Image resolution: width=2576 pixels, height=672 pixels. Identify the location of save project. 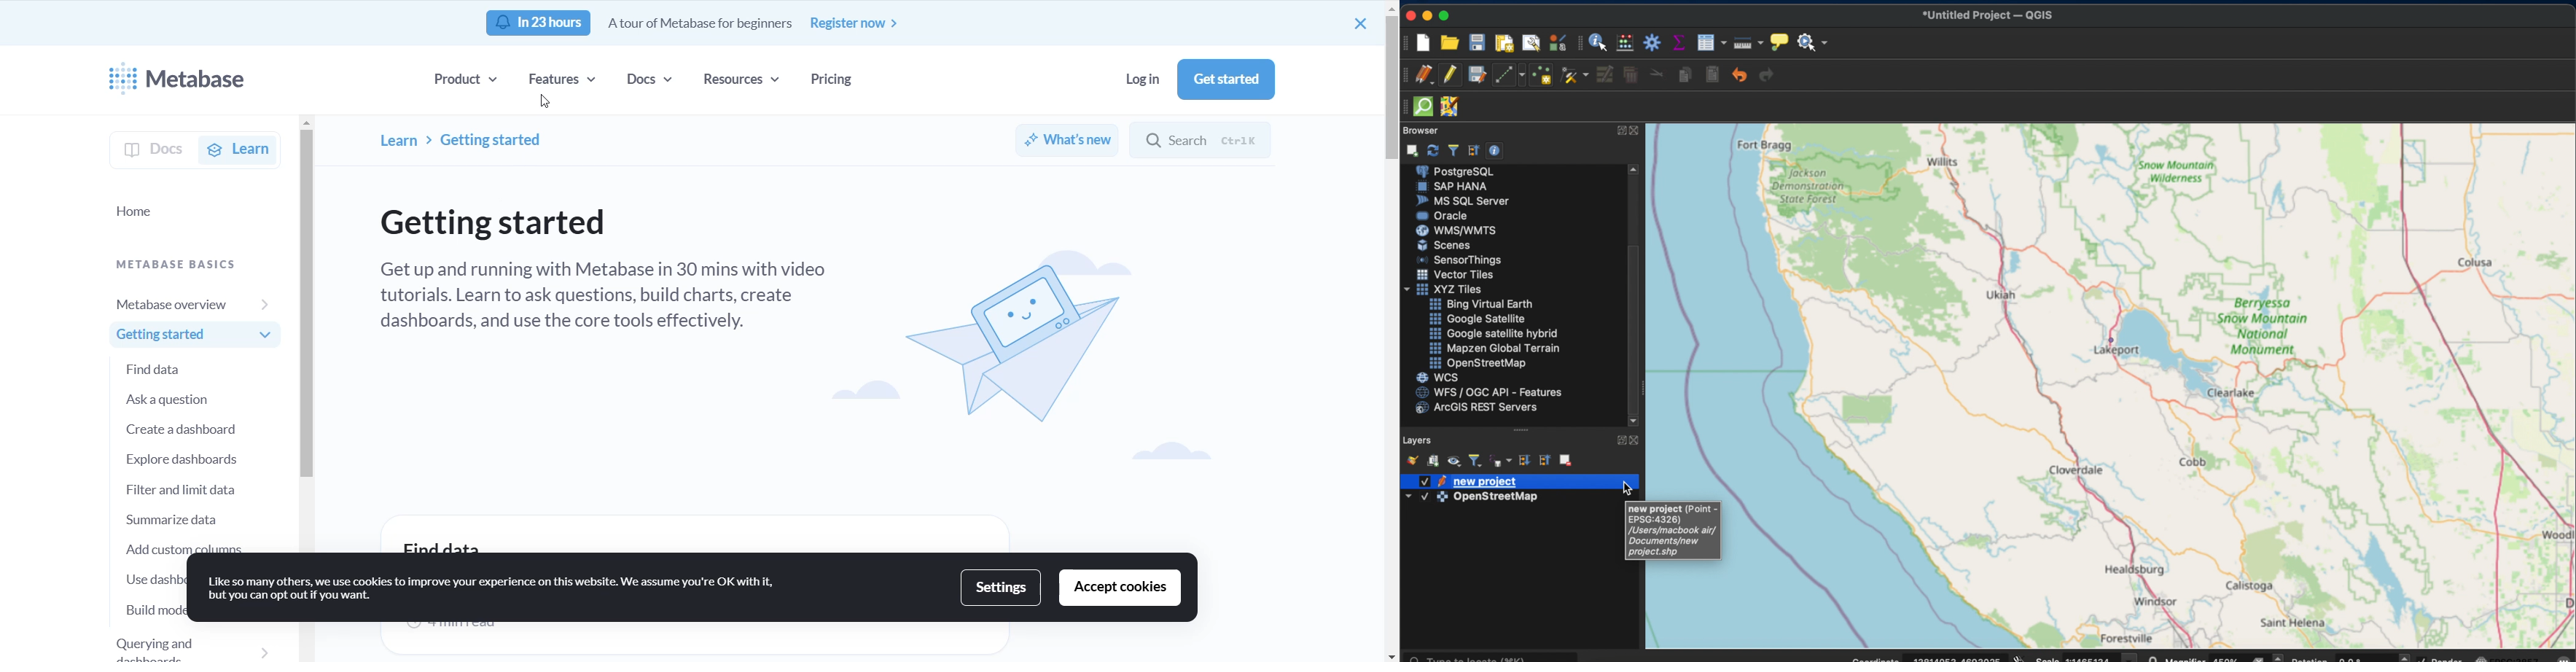
(1477, 44).